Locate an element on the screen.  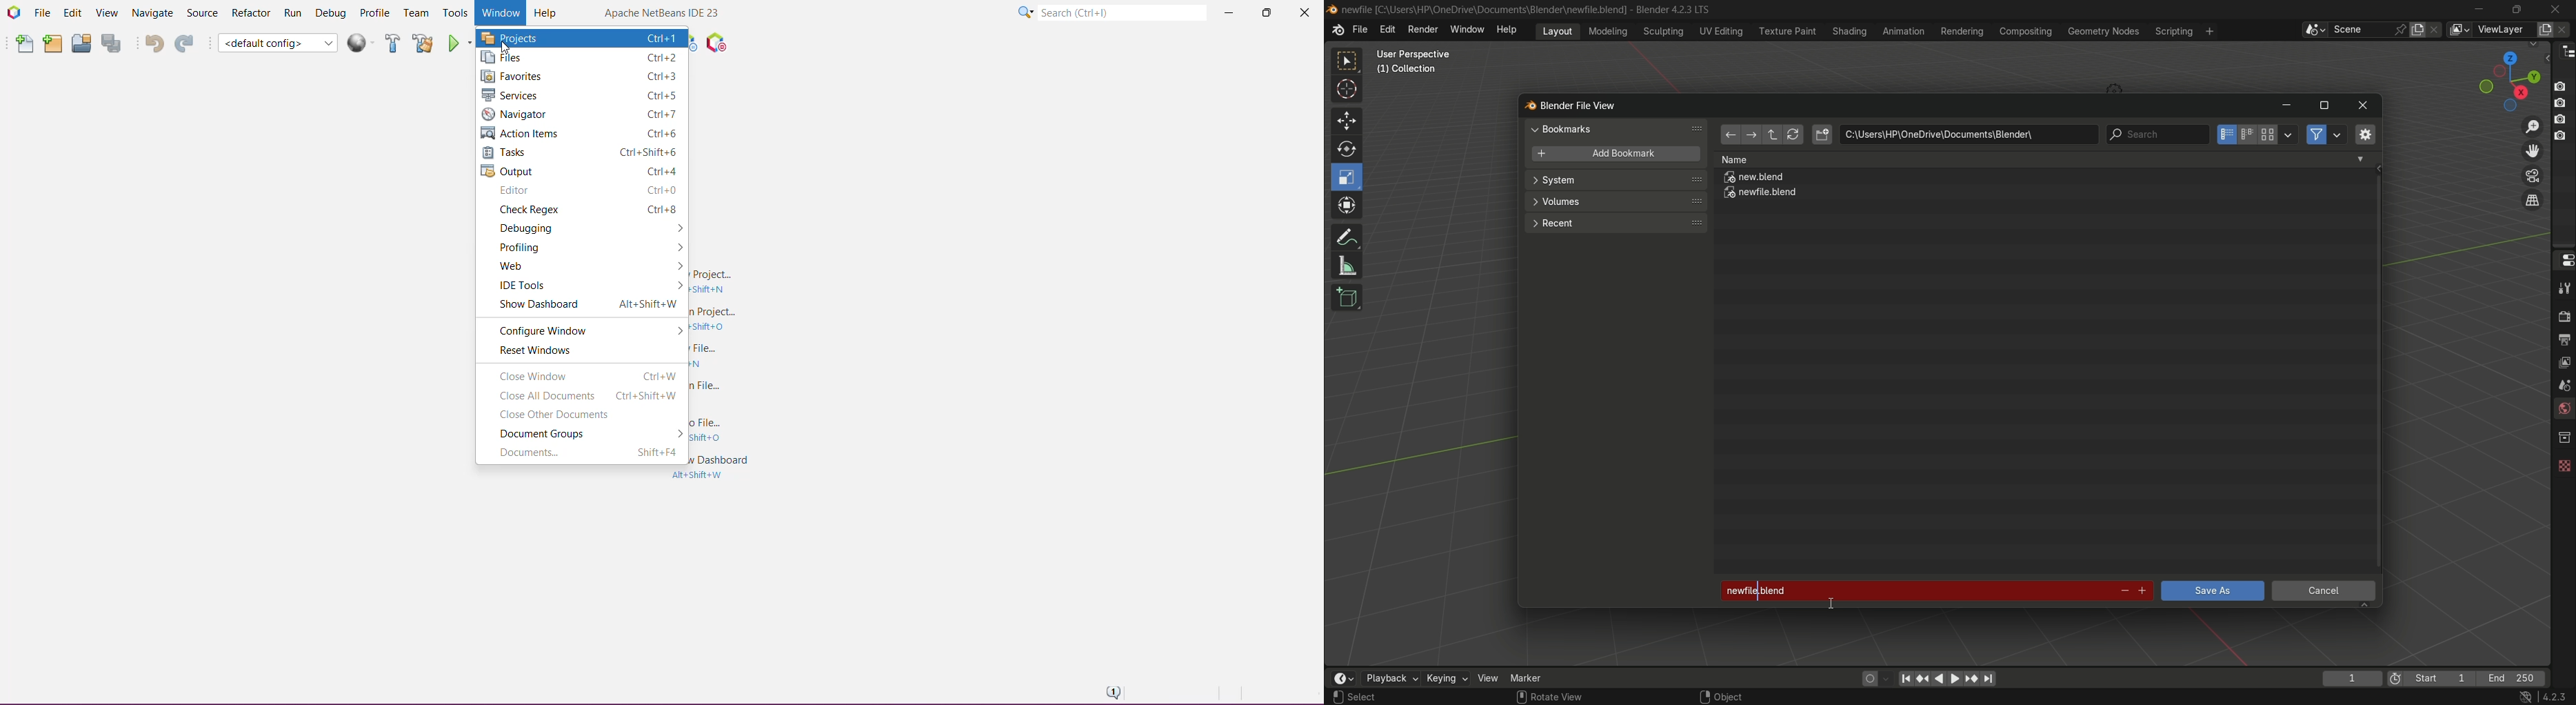
new scene is located at coordinates (2421, 29).